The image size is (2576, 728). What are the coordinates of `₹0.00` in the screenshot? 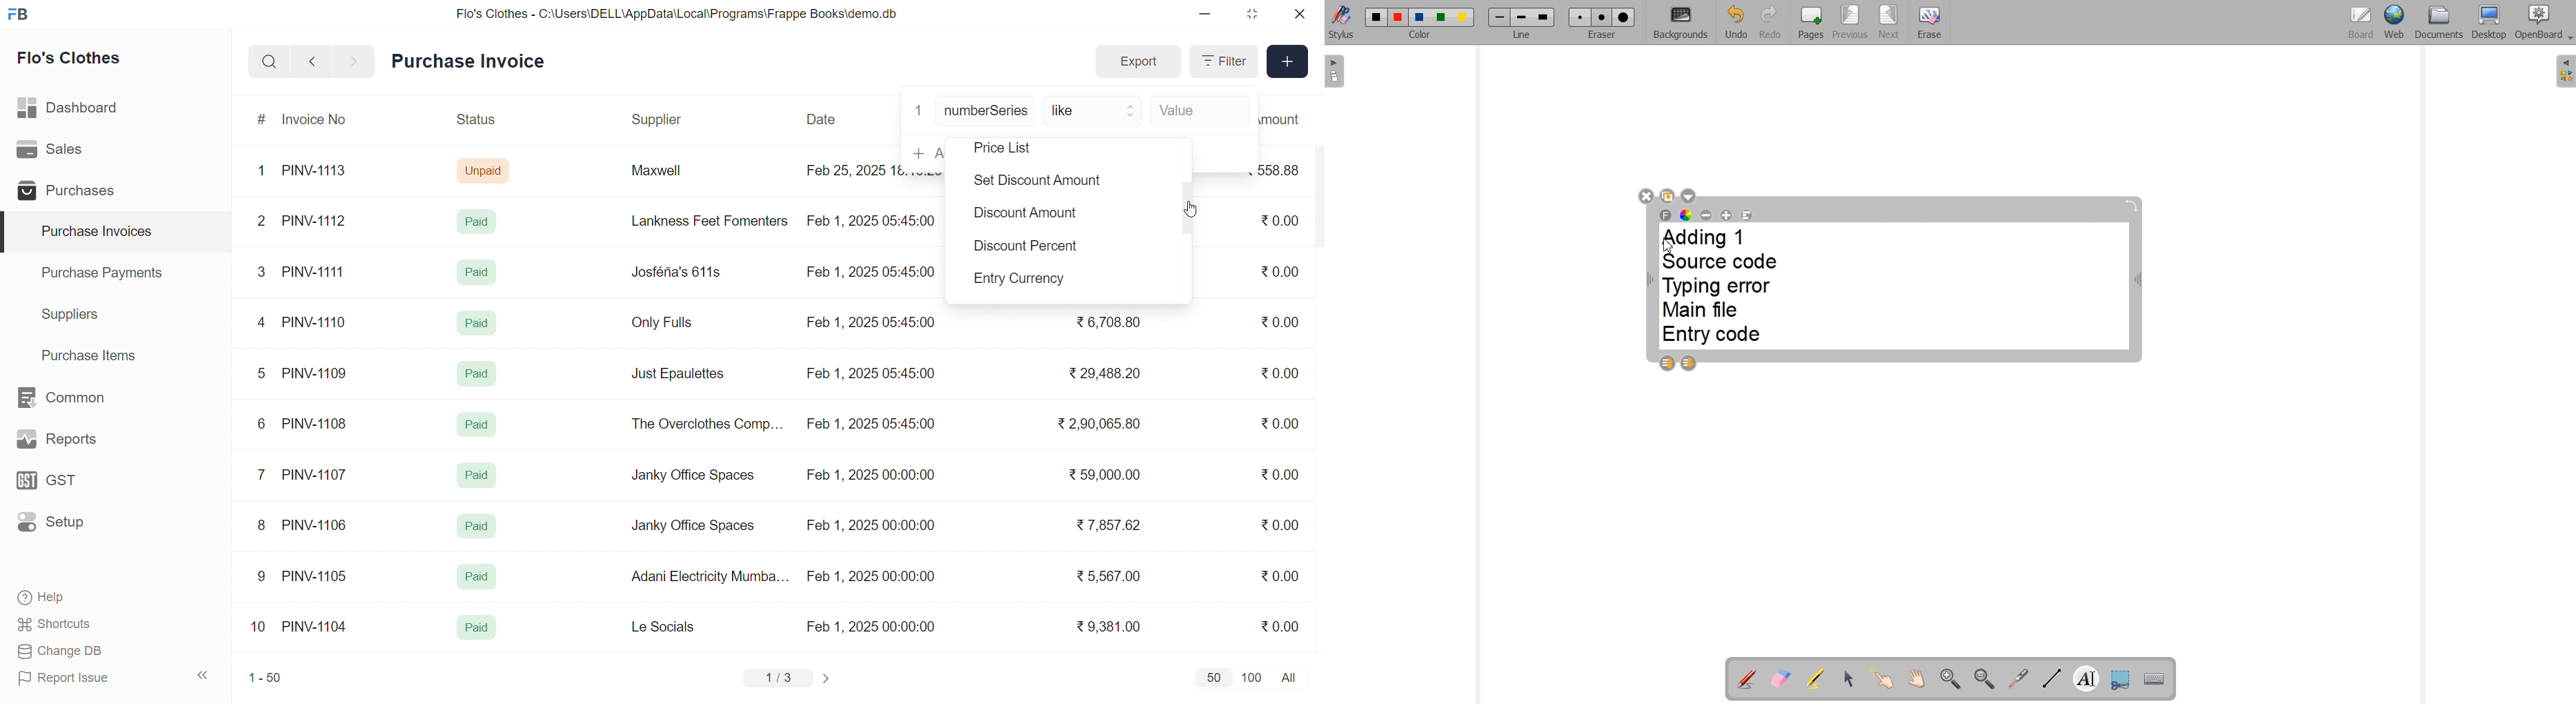 It's located at (1272, 373).